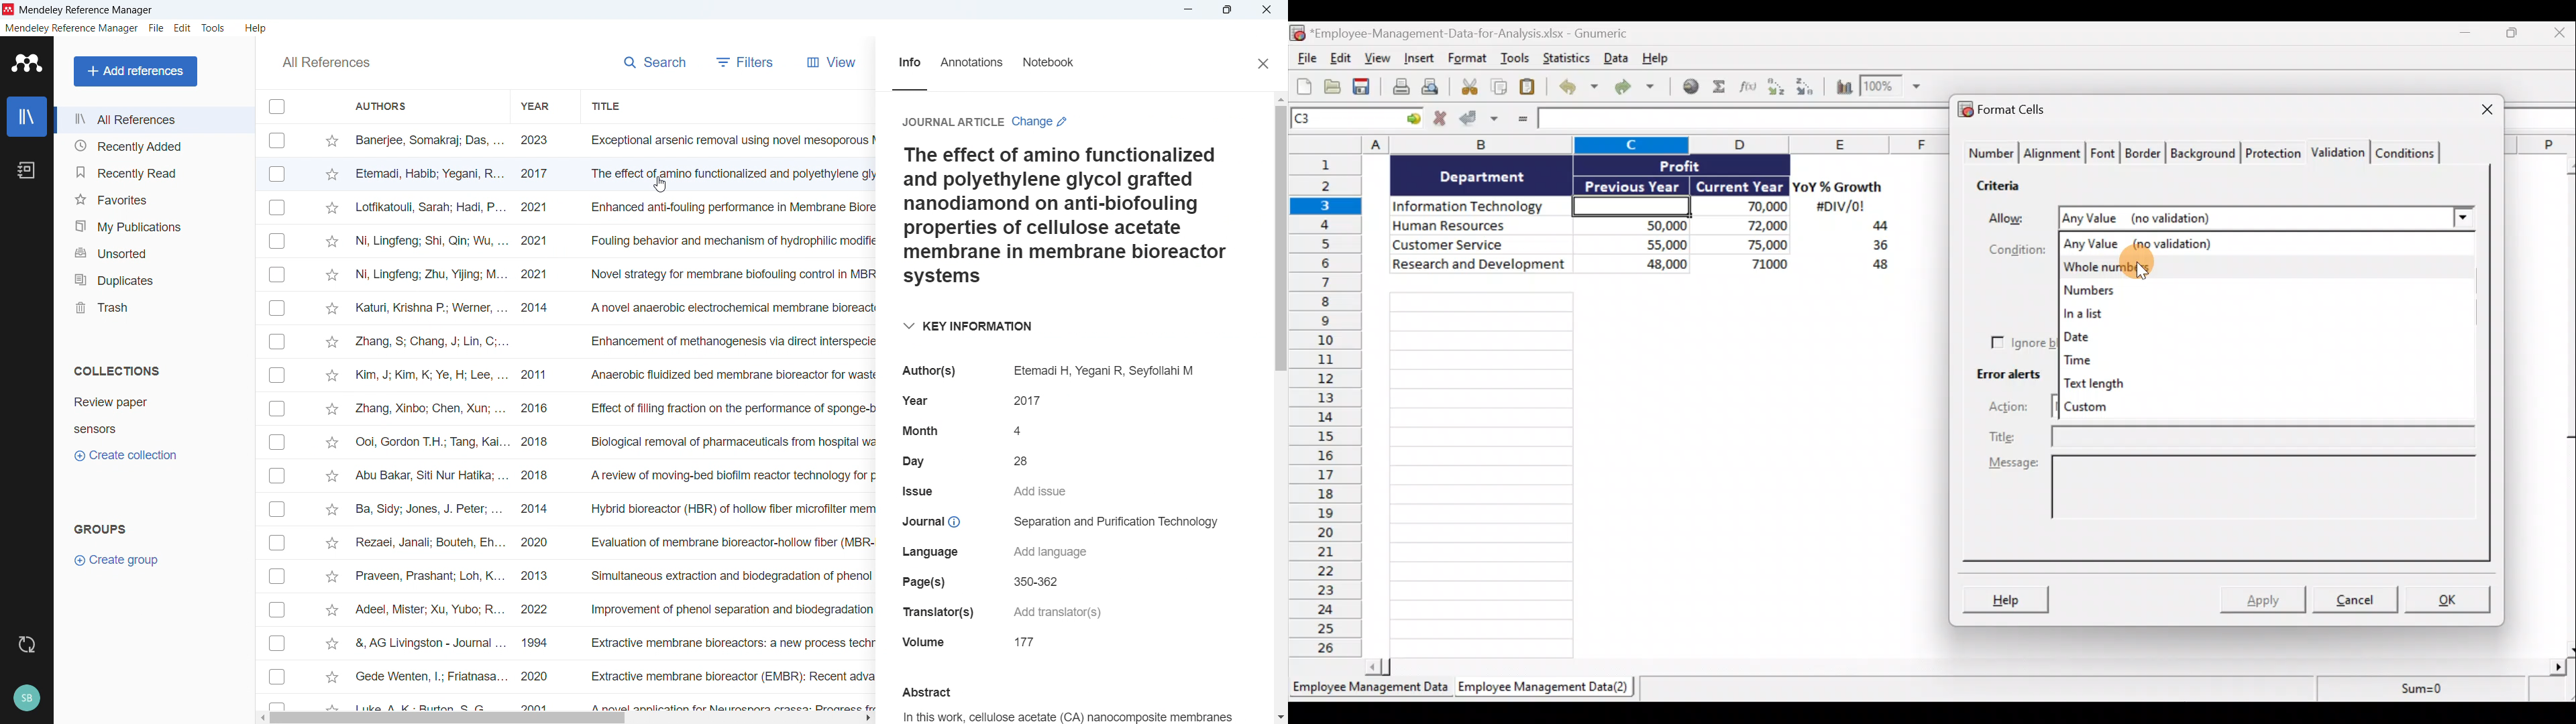 This screenshot has height=728, width=2576. Describe the element at coordinates (1279, 239) in the screenshot. I see `Vertical scroll bar ` at that location.